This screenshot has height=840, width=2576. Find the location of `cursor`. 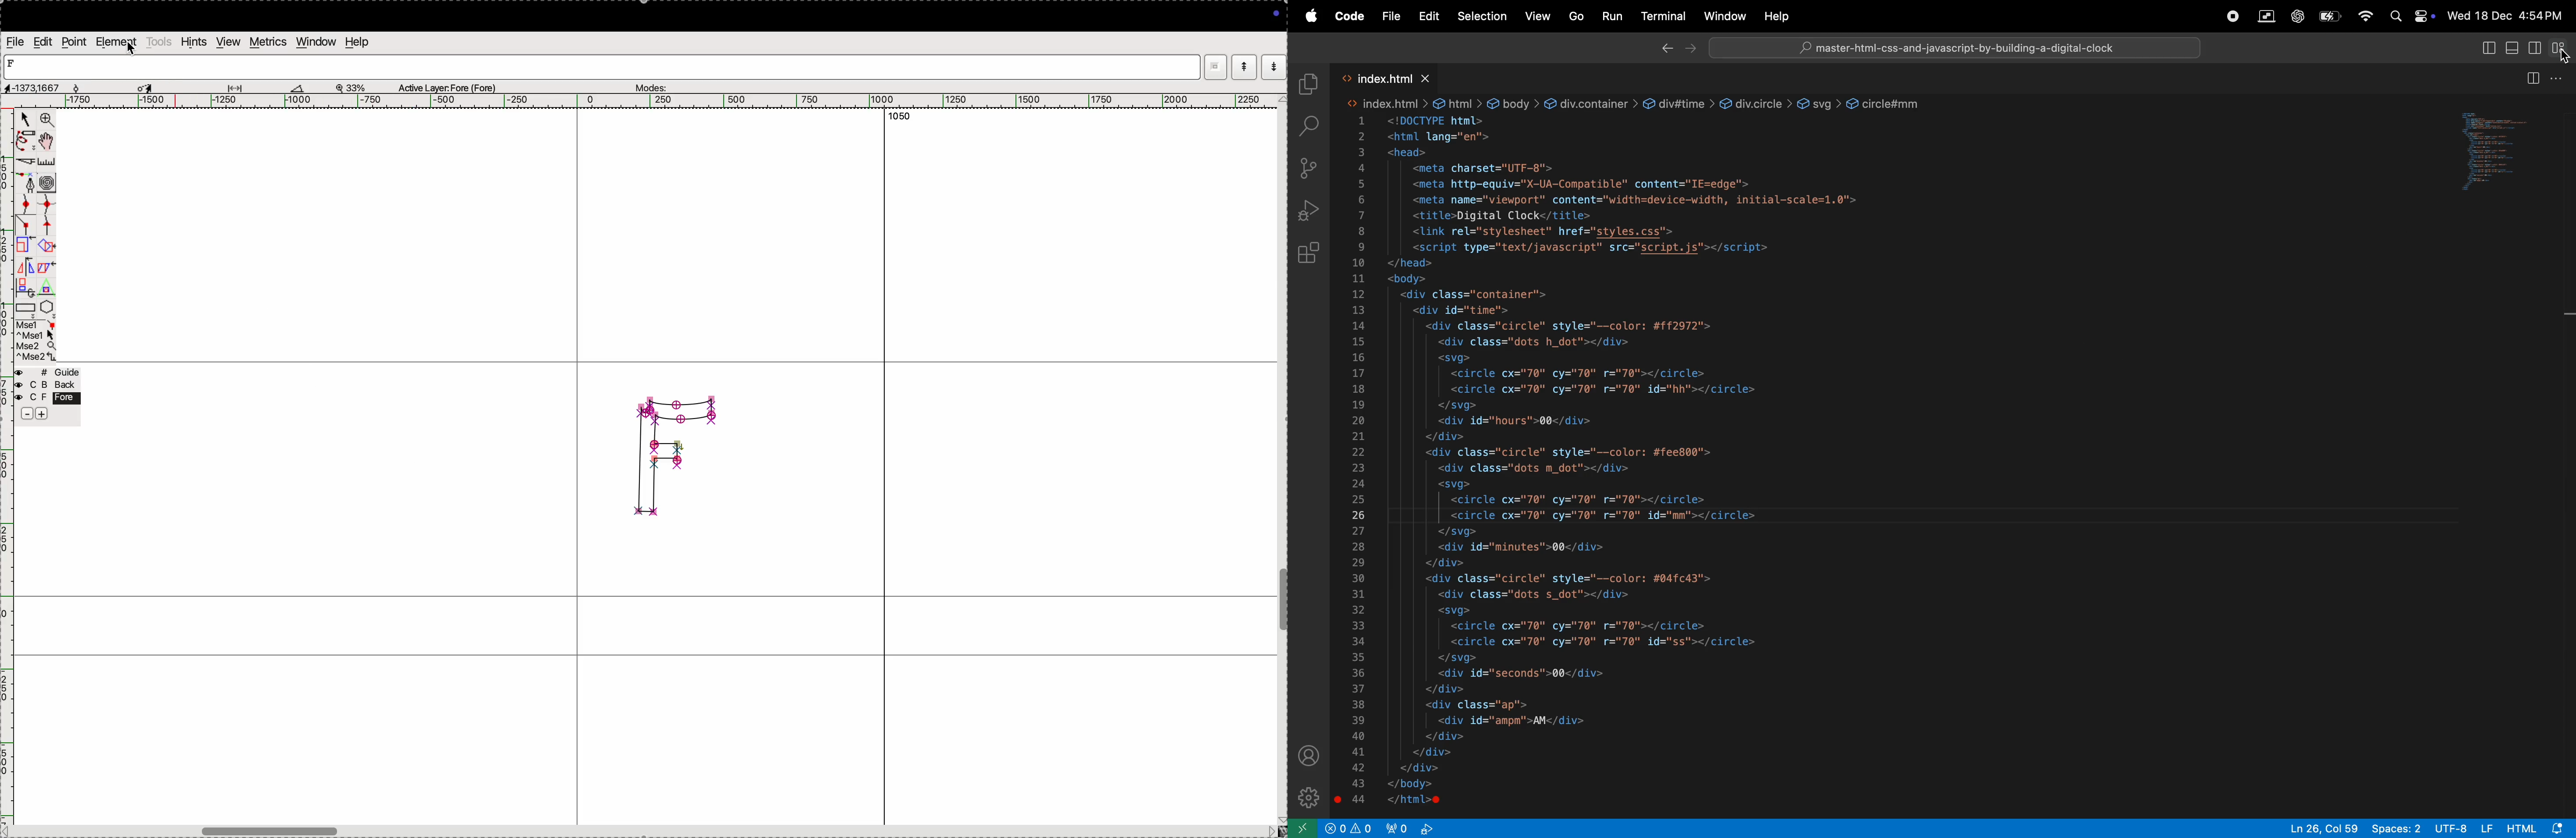

cursor is located at coordinates (131, 49).